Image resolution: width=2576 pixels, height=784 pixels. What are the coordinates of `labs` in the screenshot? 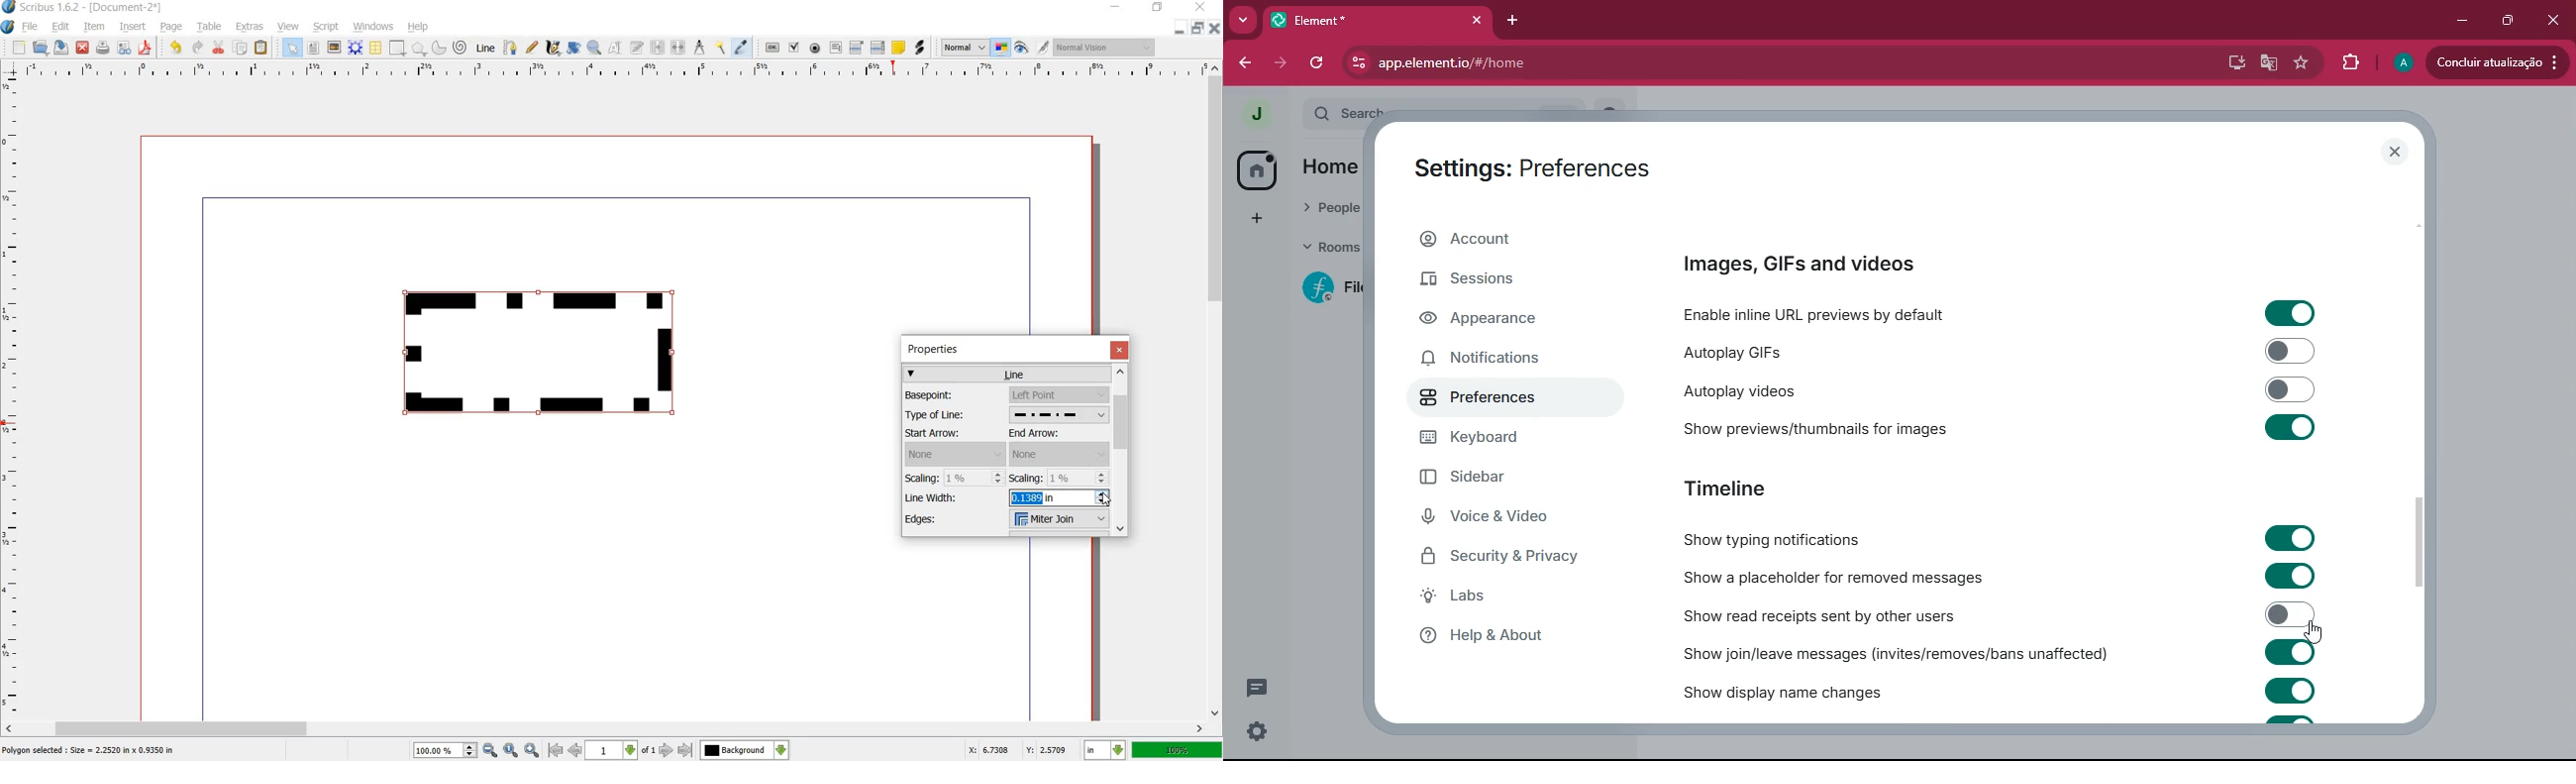 It's located at (1522, 597).